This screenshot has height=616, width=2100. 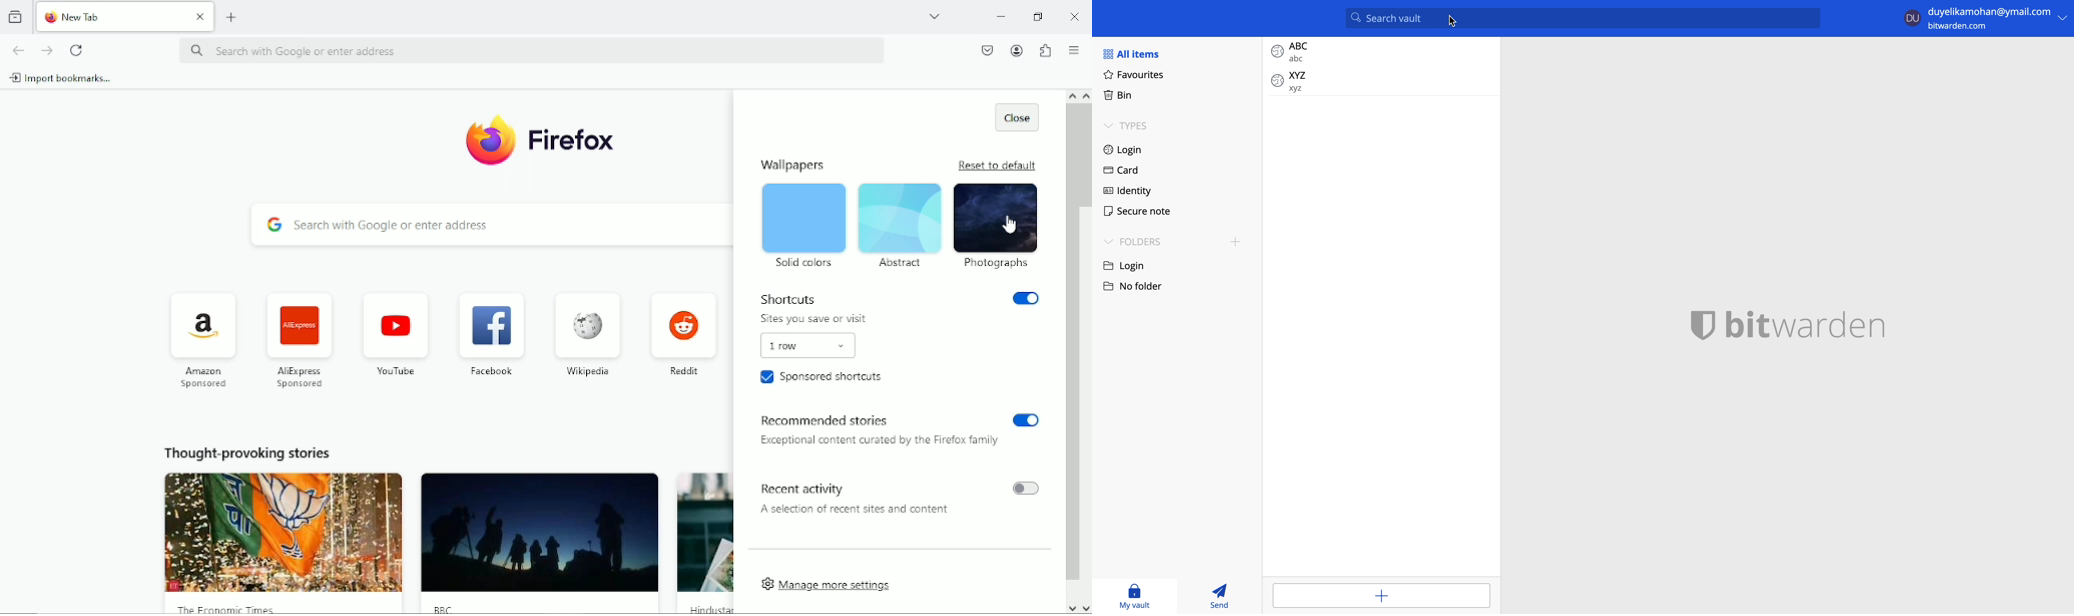 I want to click on Wikipedia, so click(x=585, y=333).